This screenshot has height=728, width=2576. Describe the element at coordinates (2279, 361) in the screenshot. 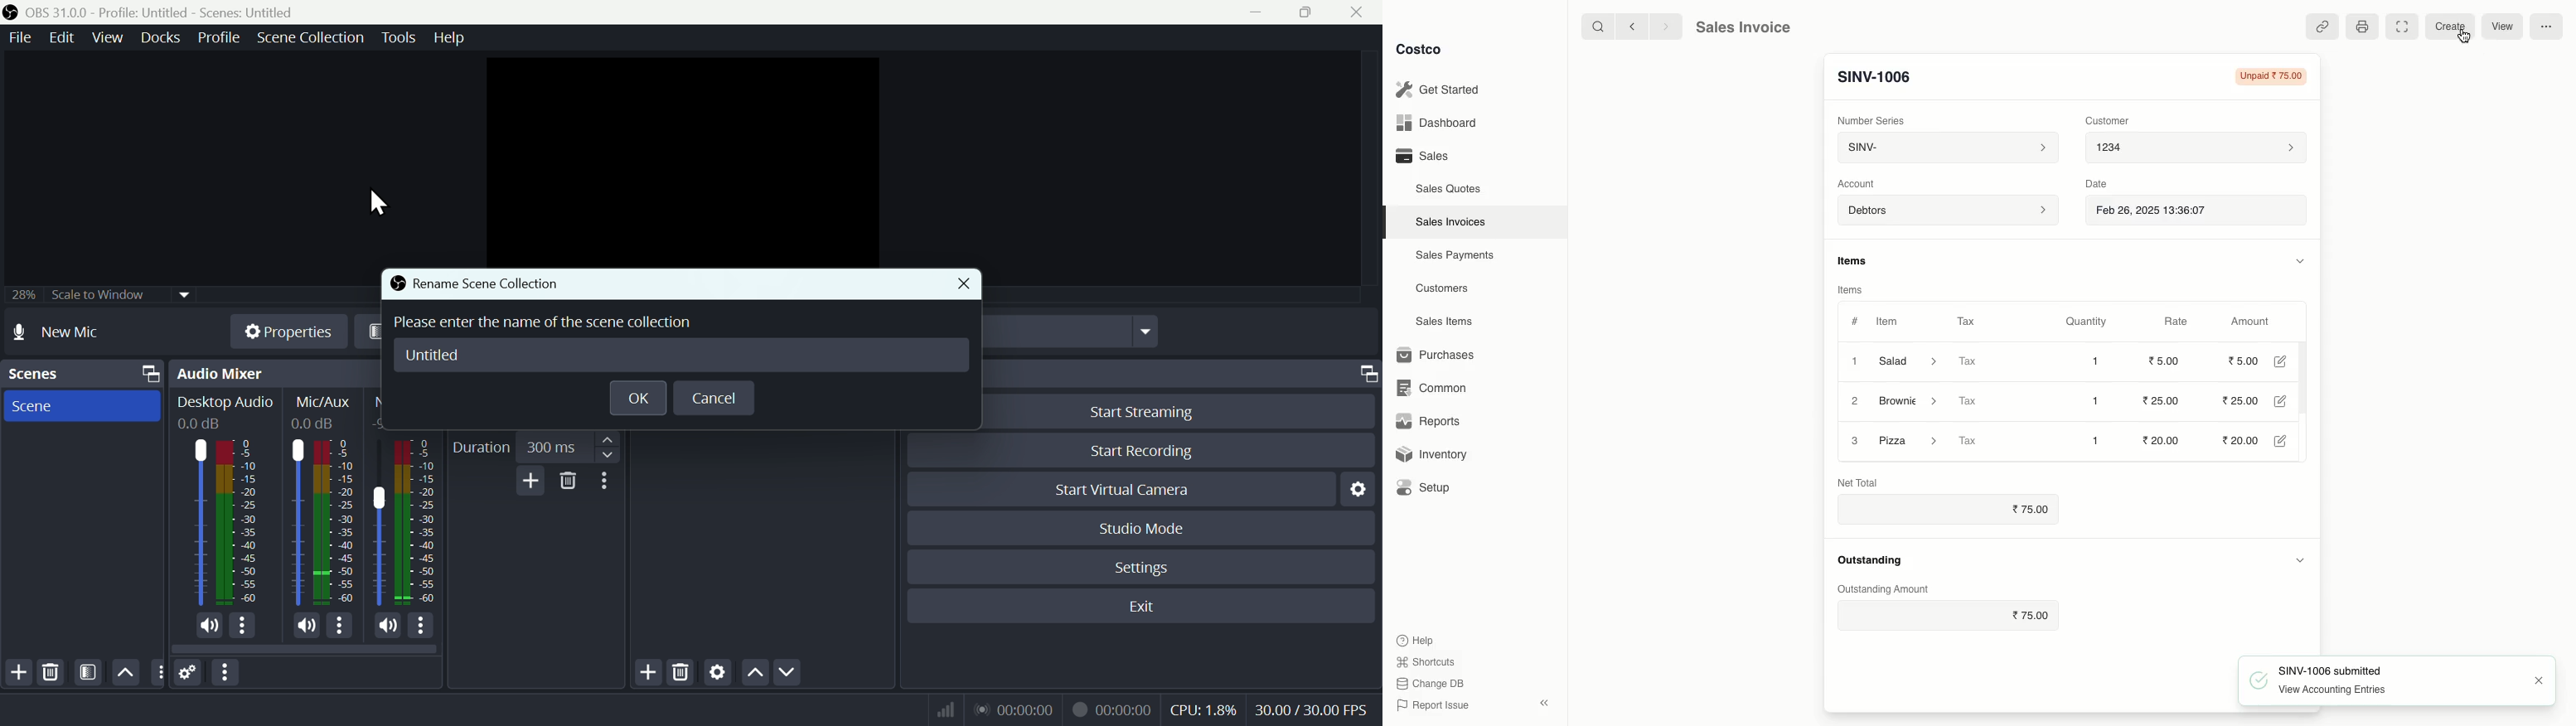

I see `Edit` at that location.